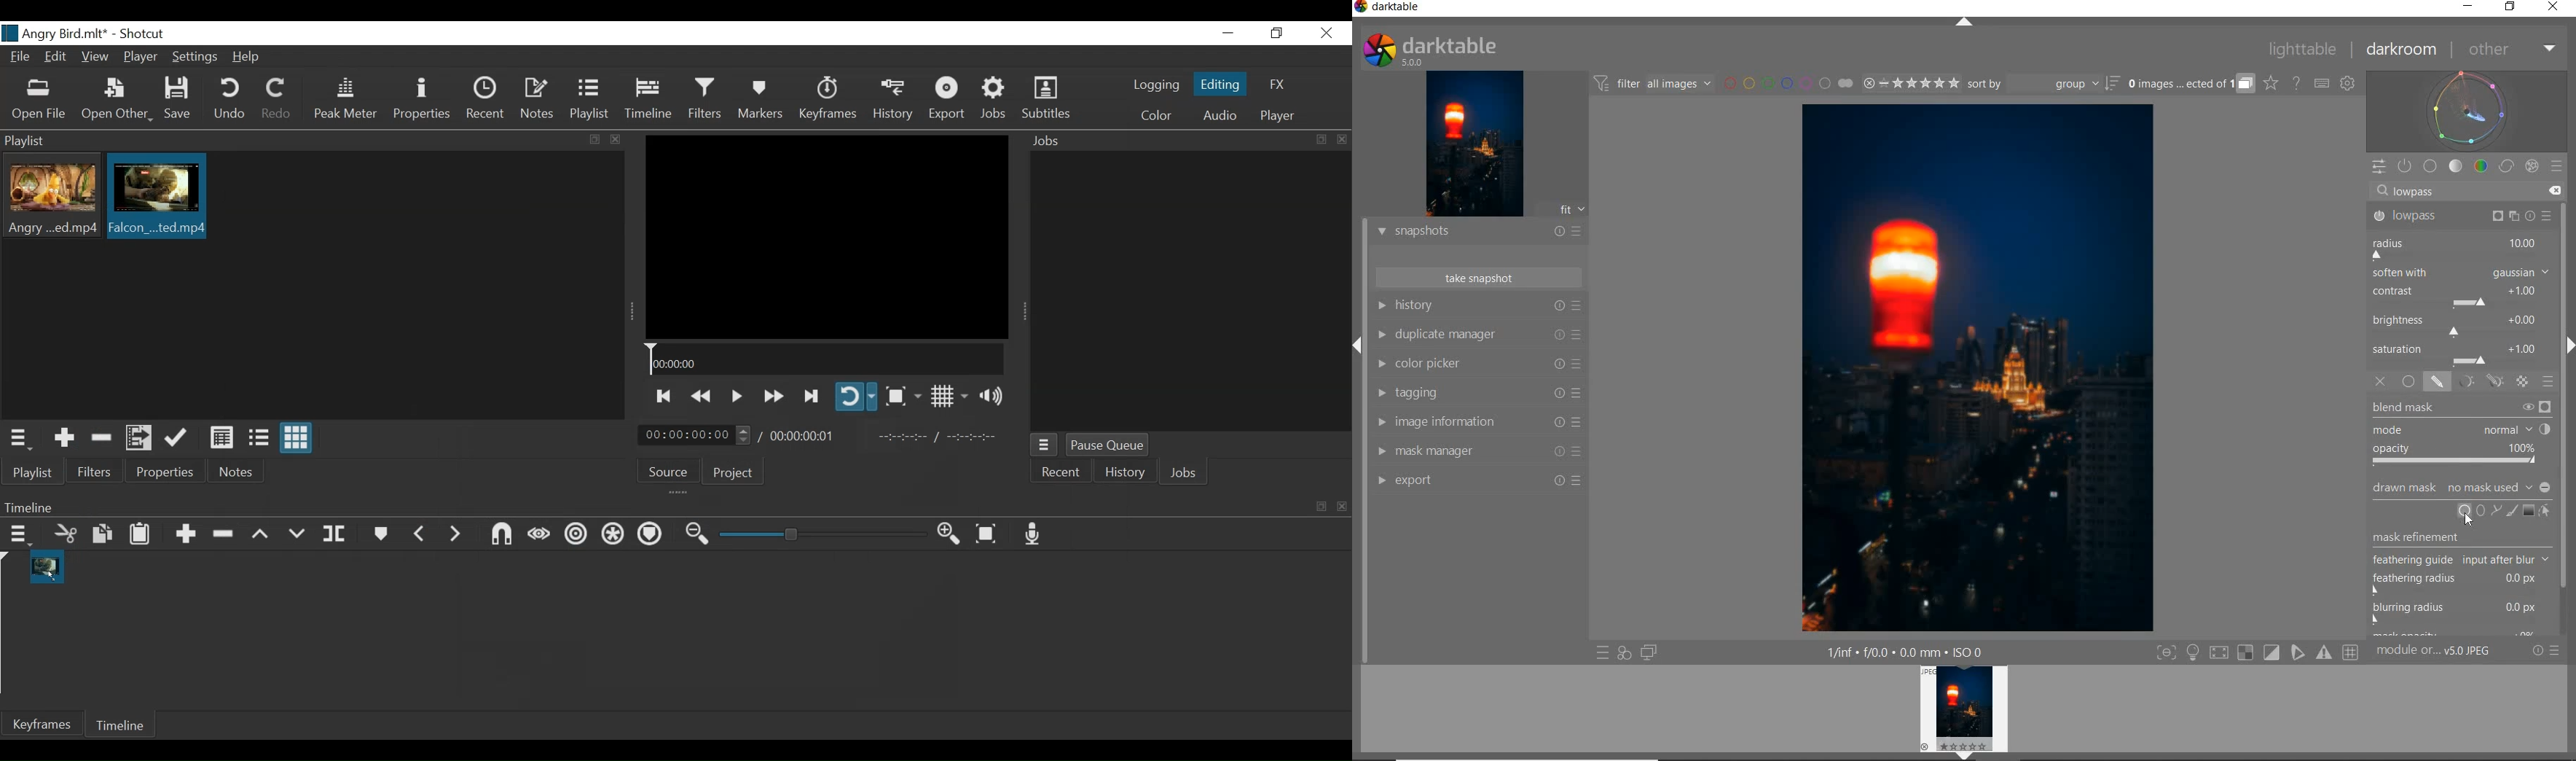 The height and width of the screenshot is (784, 2576). I want to click on Open Other, so click(117, 99).